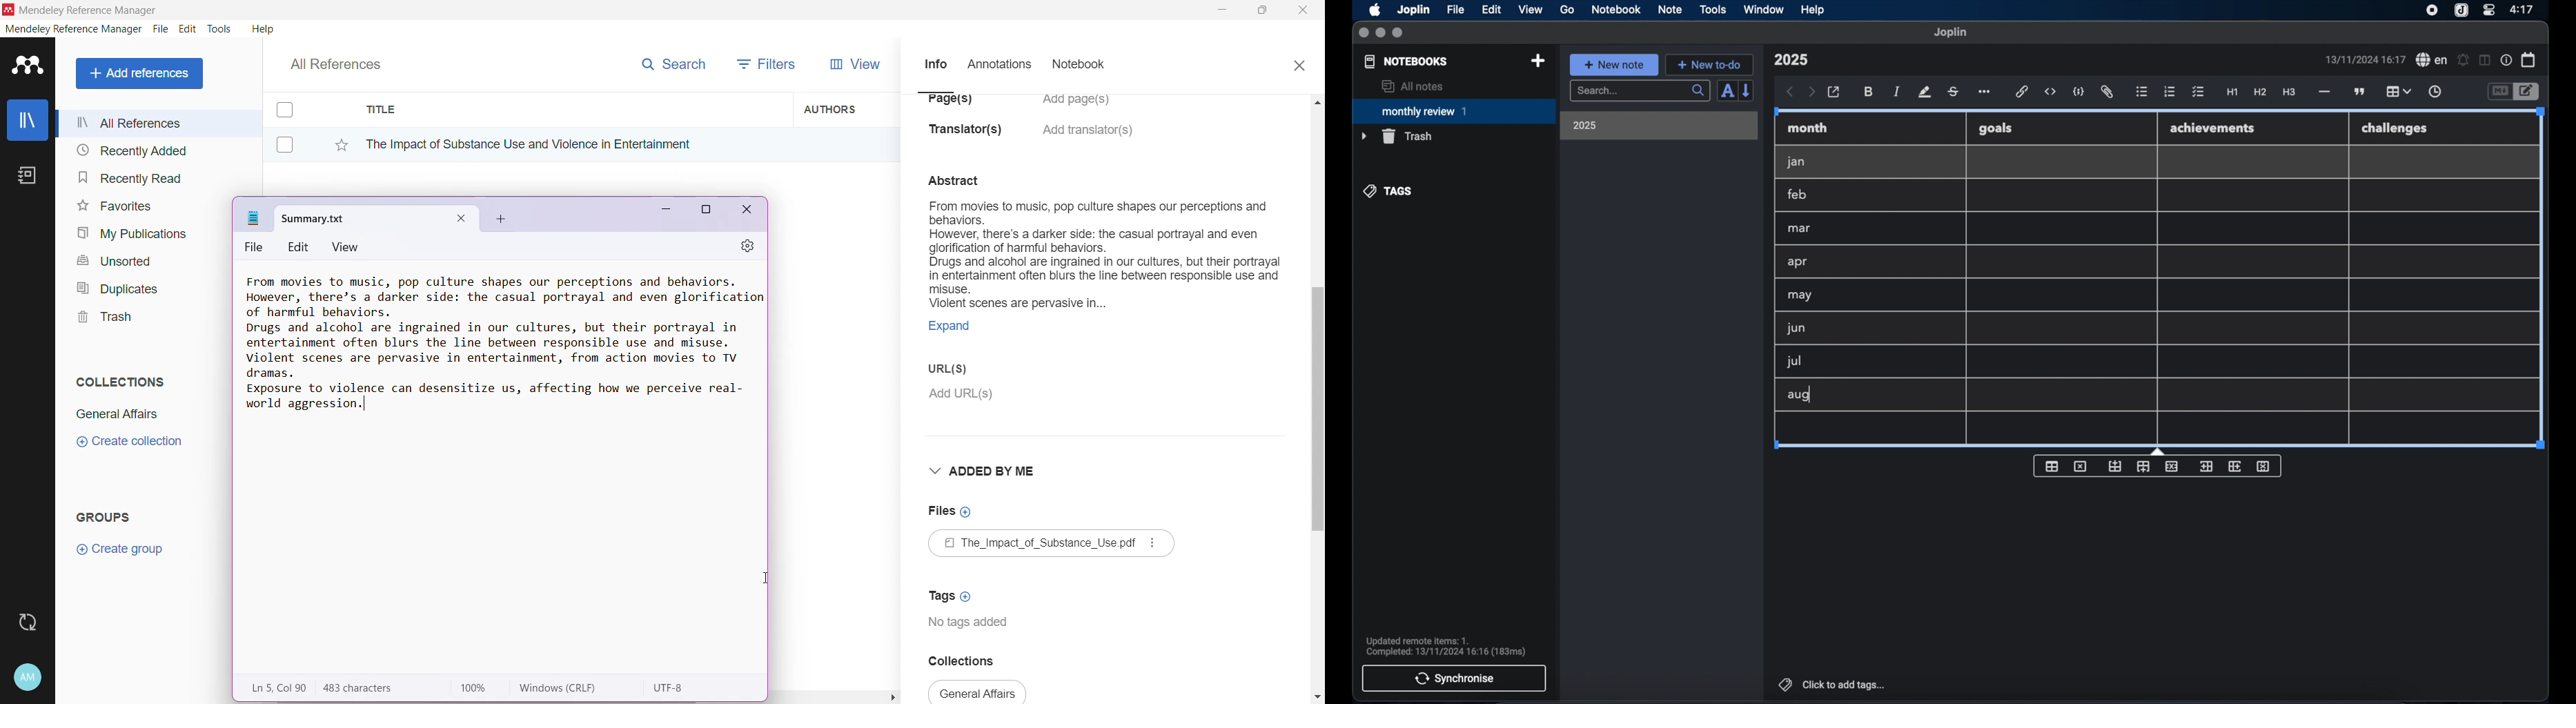  What do you see at coordinates (161, 30) in the screenshot?
I see `File` at bounding box center [161, 30].